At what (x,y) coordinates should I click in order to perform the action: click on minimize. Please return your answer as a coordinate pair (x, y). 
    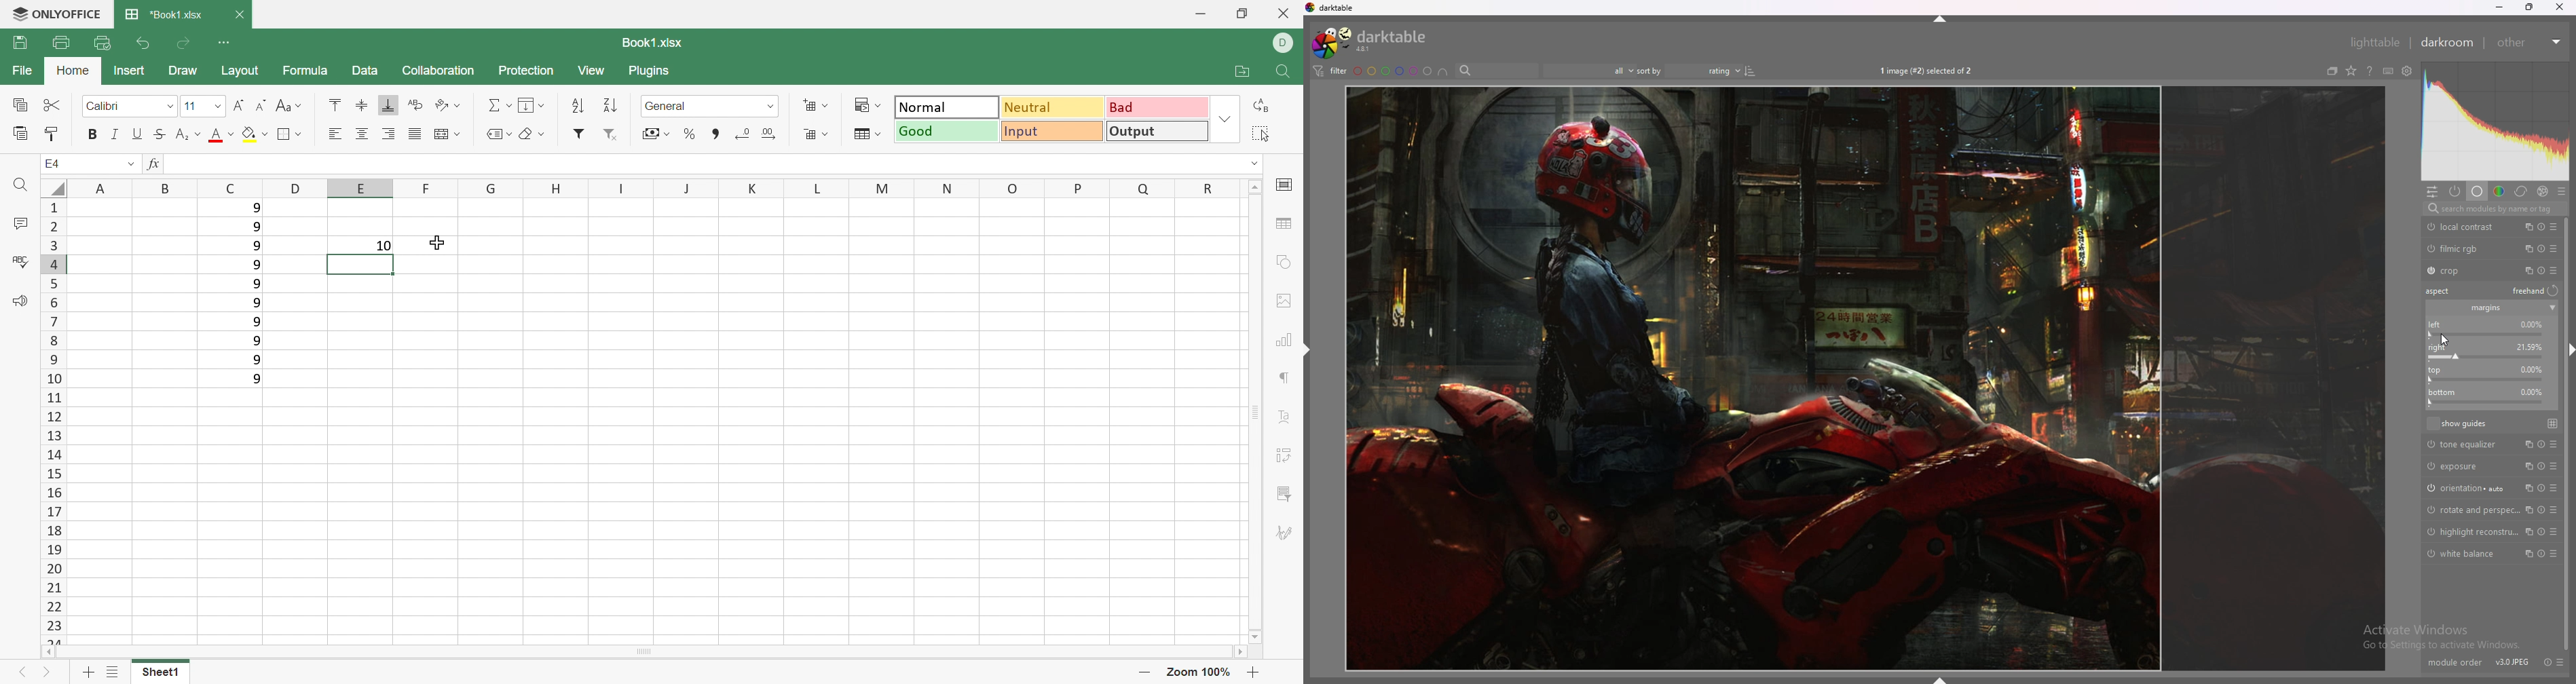
    Looking at the image, I should click on (2498, 7).